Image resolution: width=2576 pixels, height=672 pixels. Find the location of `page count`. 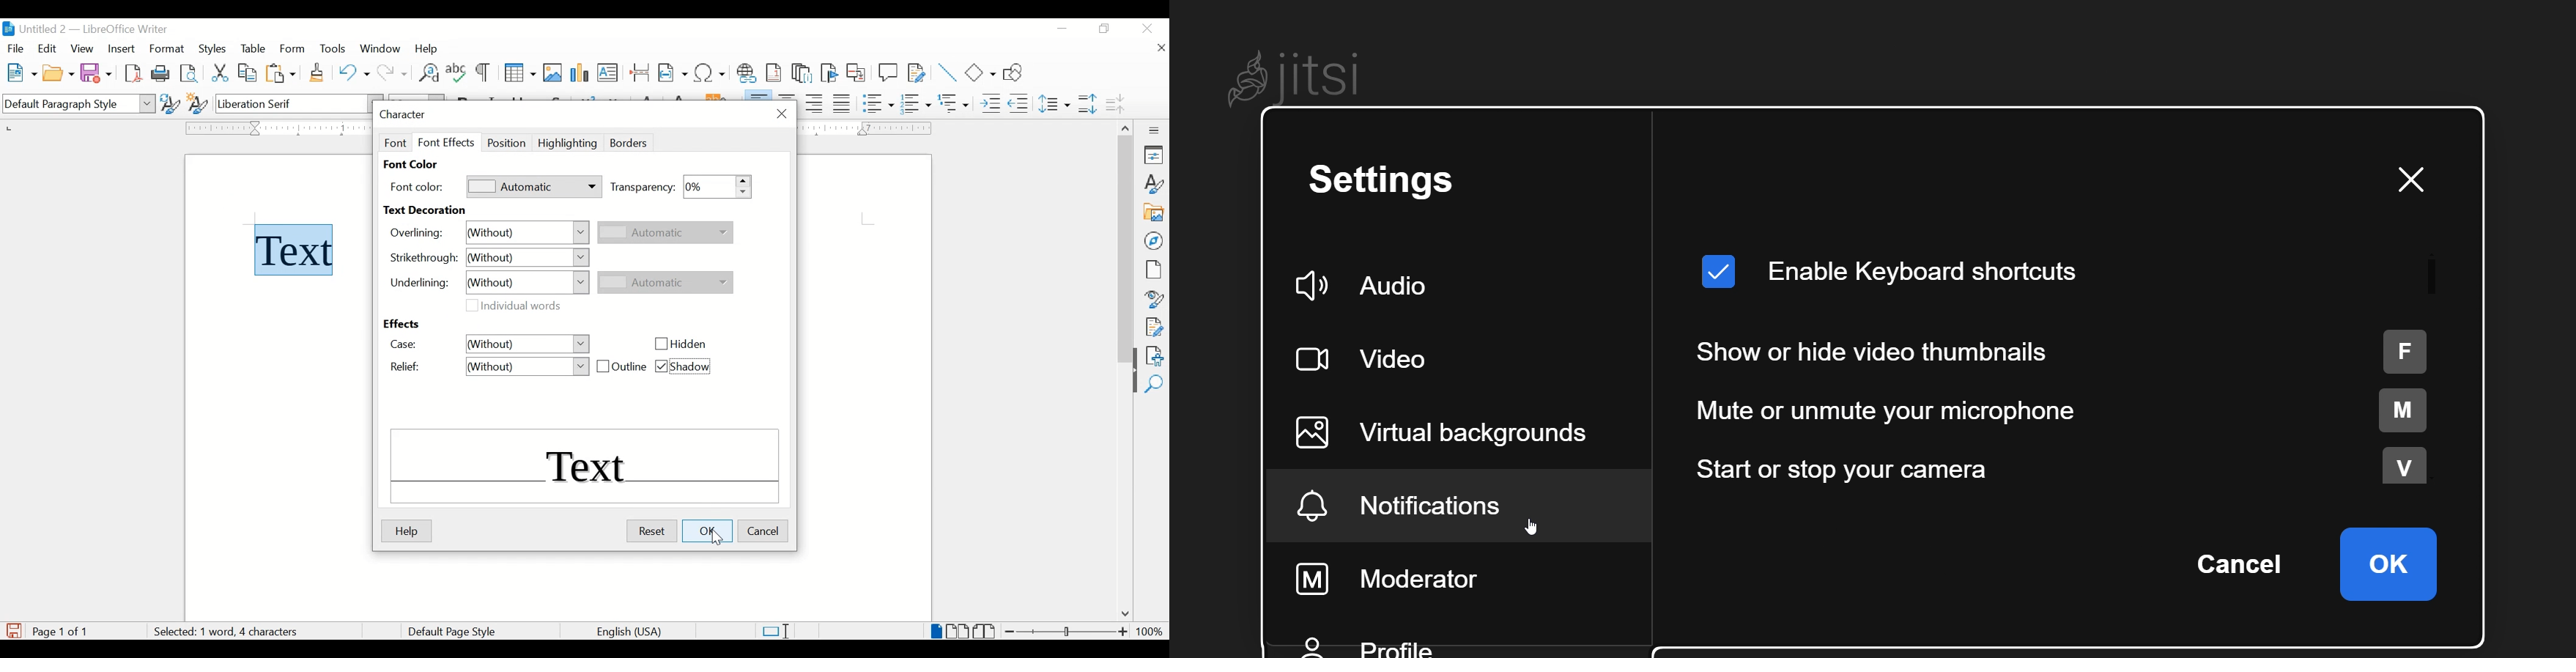

page count is located at coordinates (63, 632).